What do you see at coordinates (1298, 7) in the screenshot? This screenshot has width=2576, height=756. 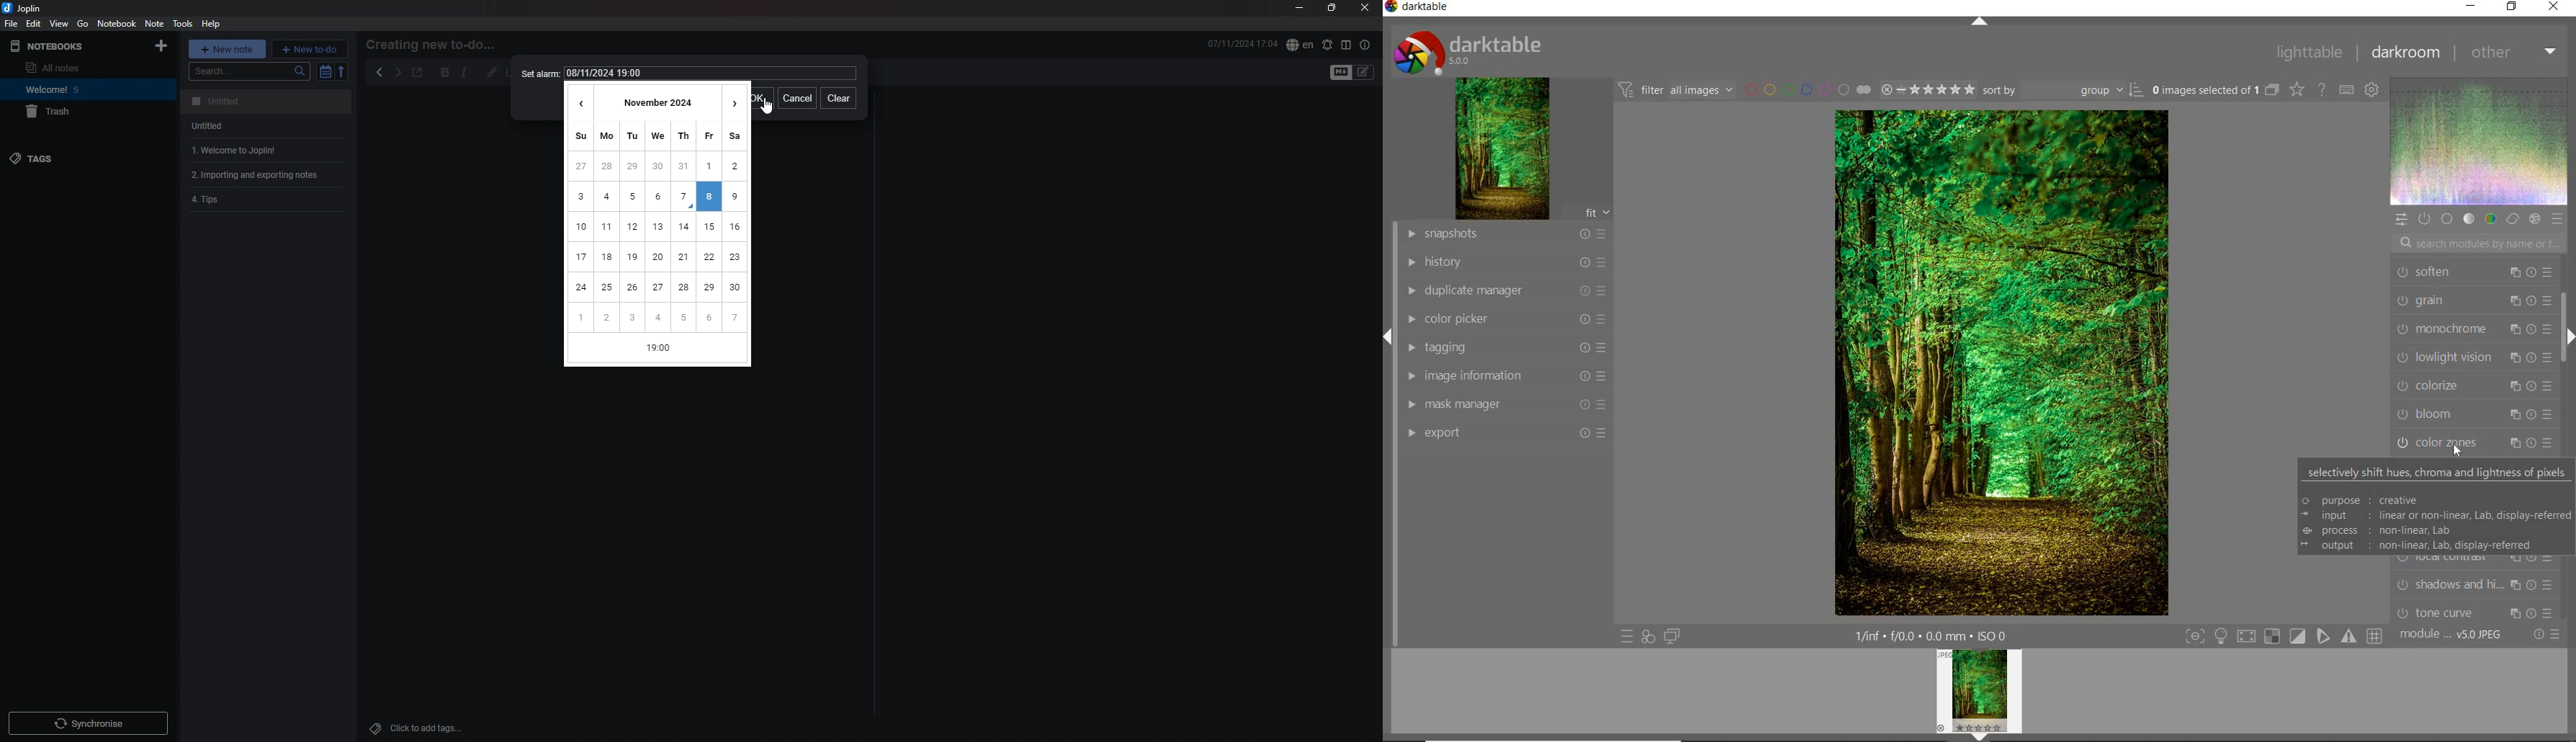 I see `minimize` at bounding box center [1298, 7].